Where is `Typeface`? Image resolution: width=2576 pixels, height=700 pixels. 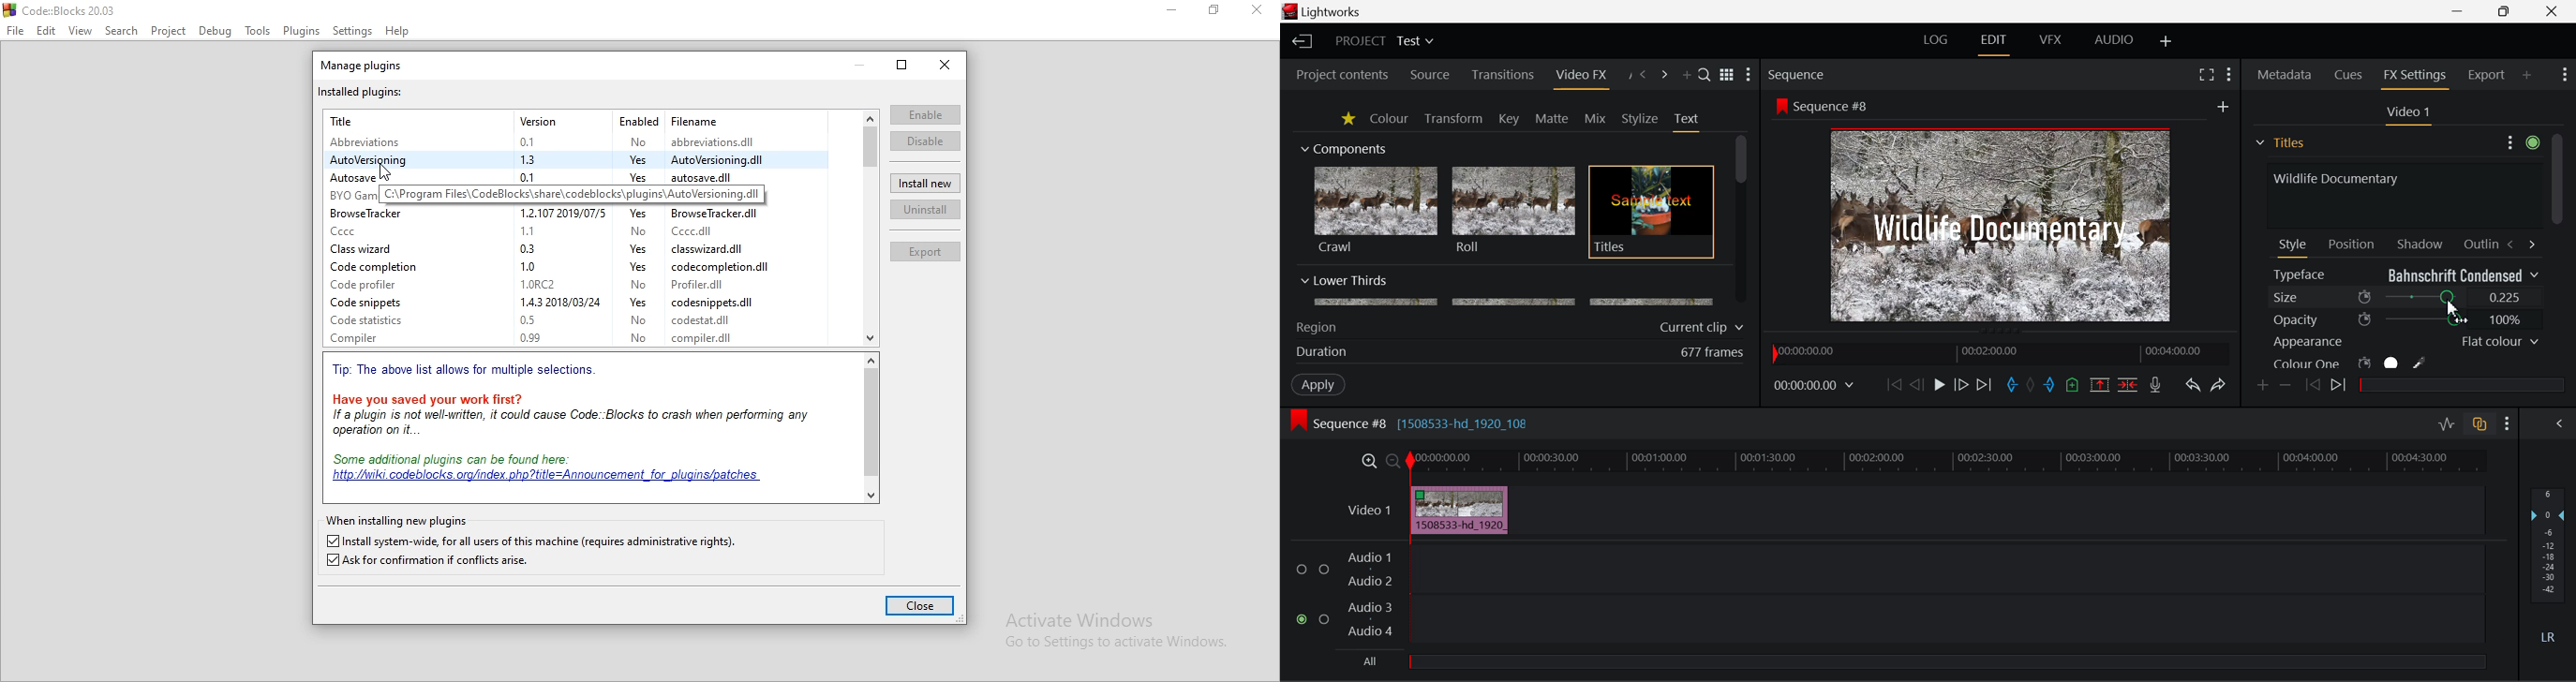
Typeface is located at coordinates (2407, 275).